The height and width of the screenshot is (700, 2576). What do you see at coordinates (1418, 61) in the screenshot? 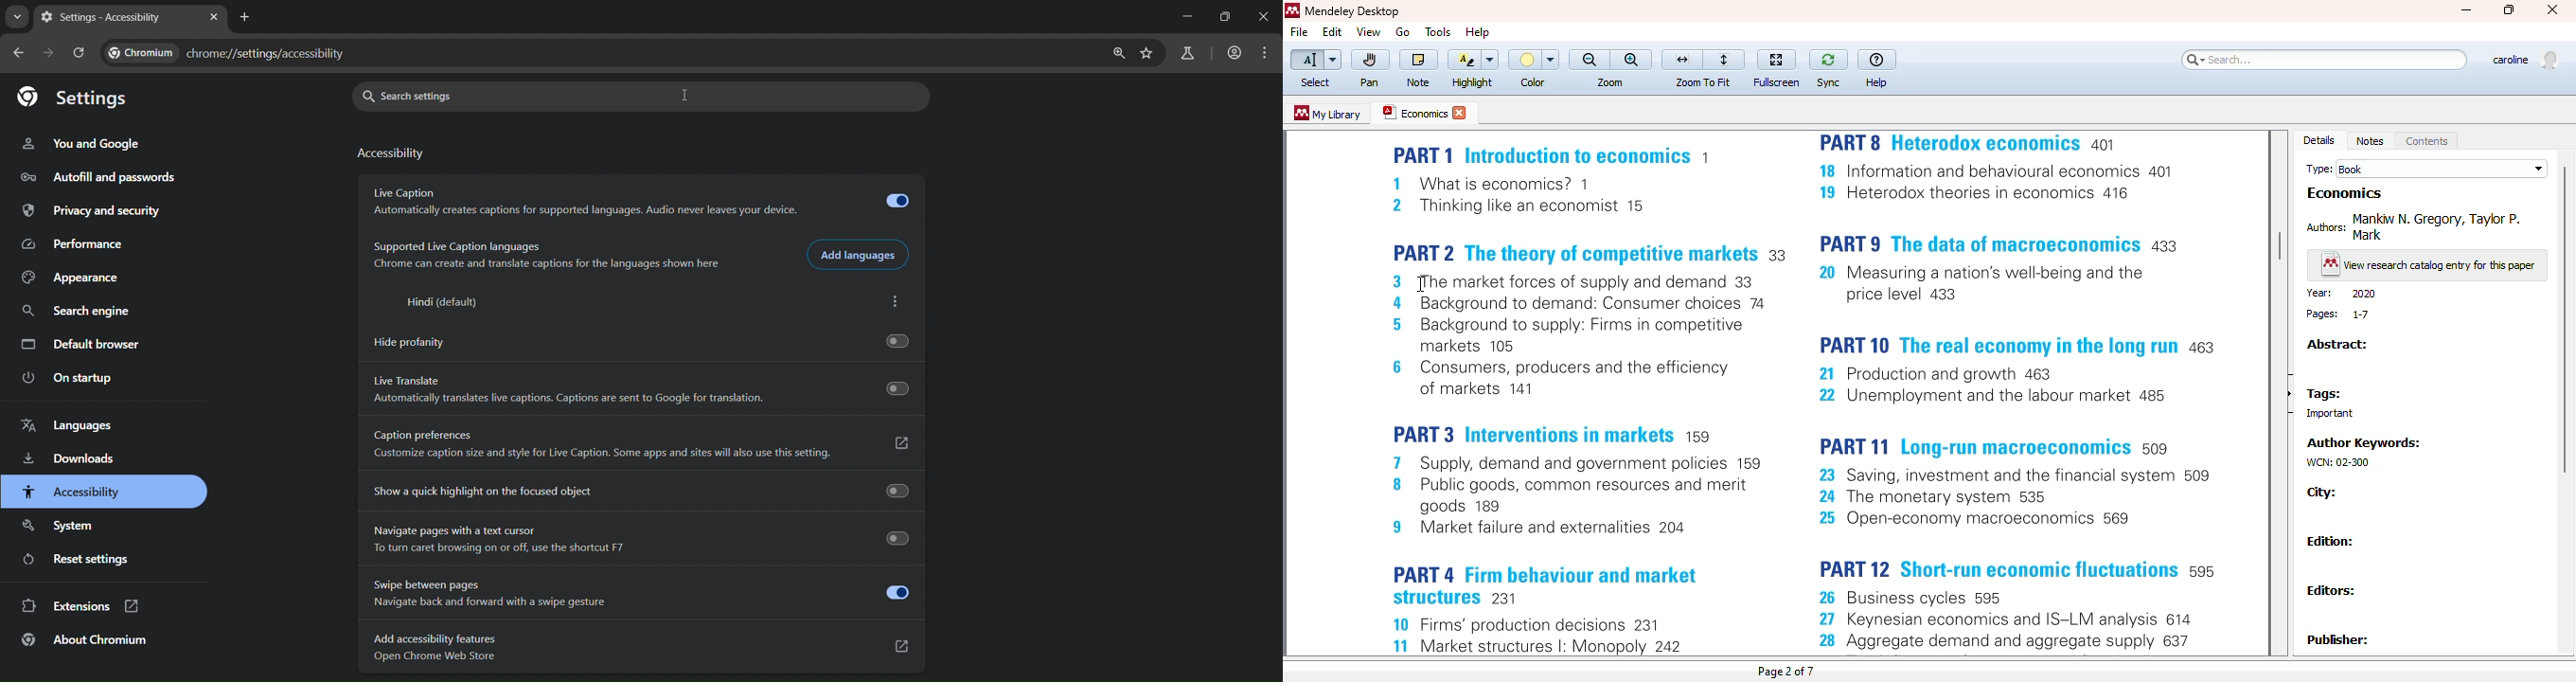
I see `note` at bounding box center [1418, 61].